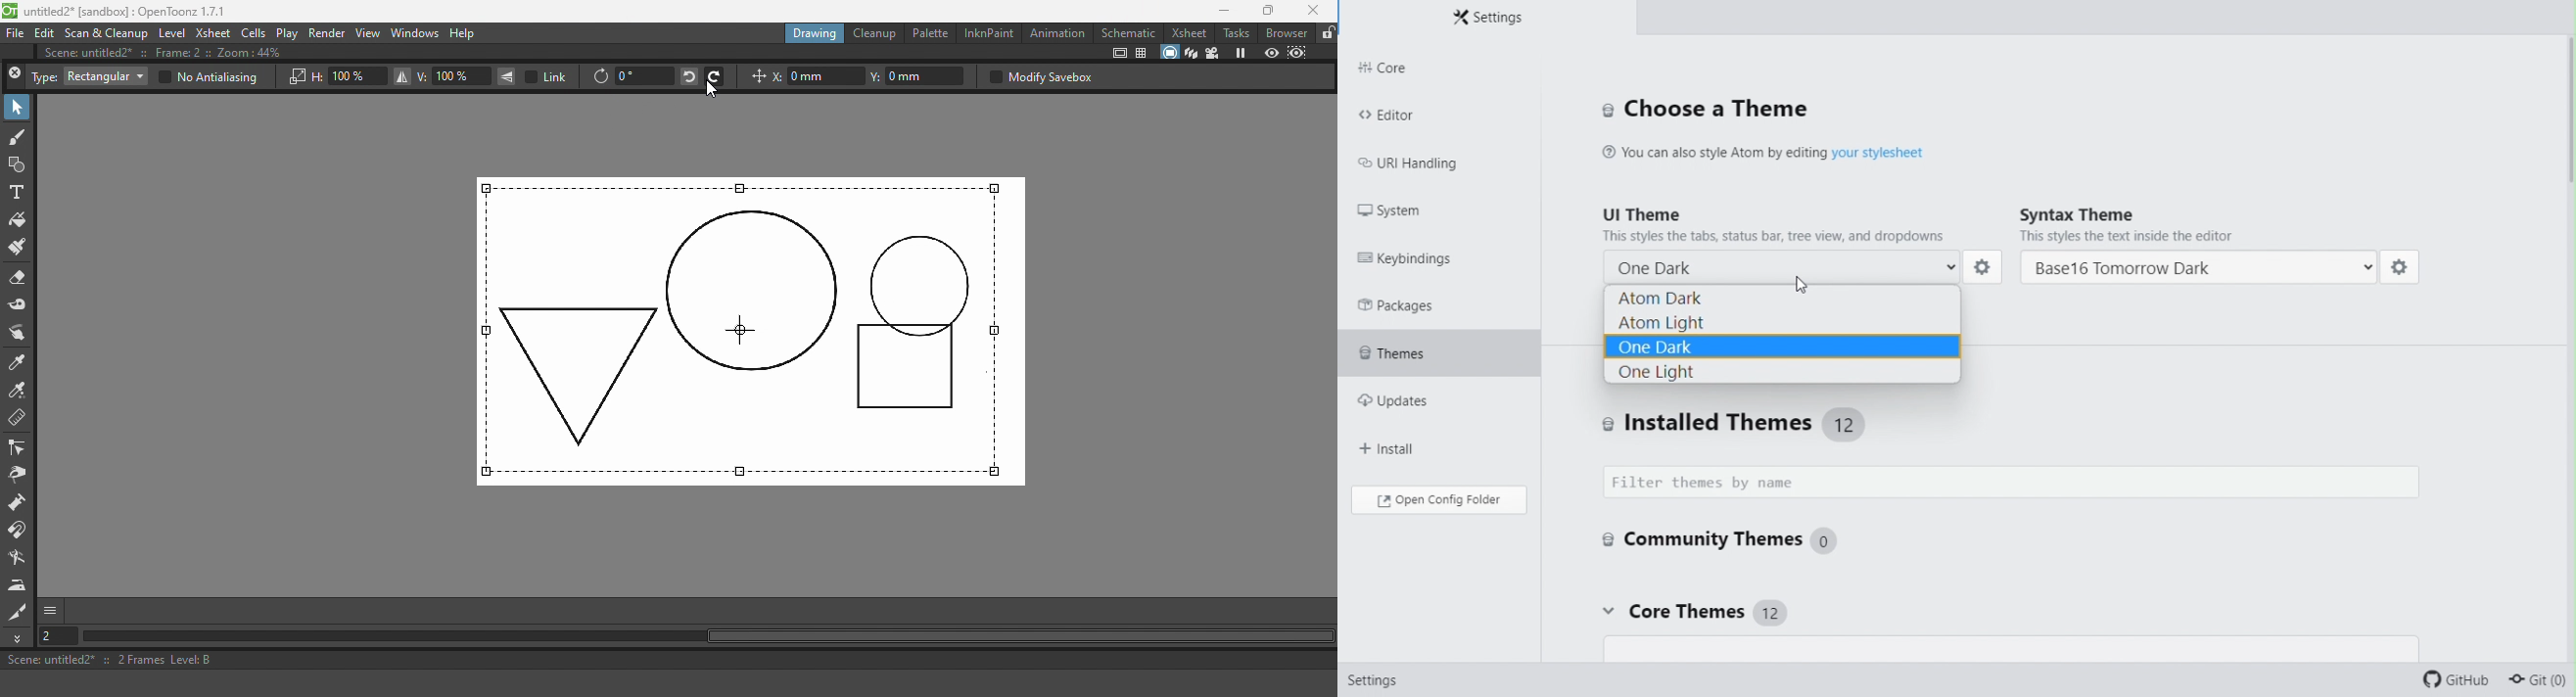 This screenshot has width=2576, height=700. Describe the element at coordinates (19, 304) in the screenshot. I see `Tape tool` at that location.